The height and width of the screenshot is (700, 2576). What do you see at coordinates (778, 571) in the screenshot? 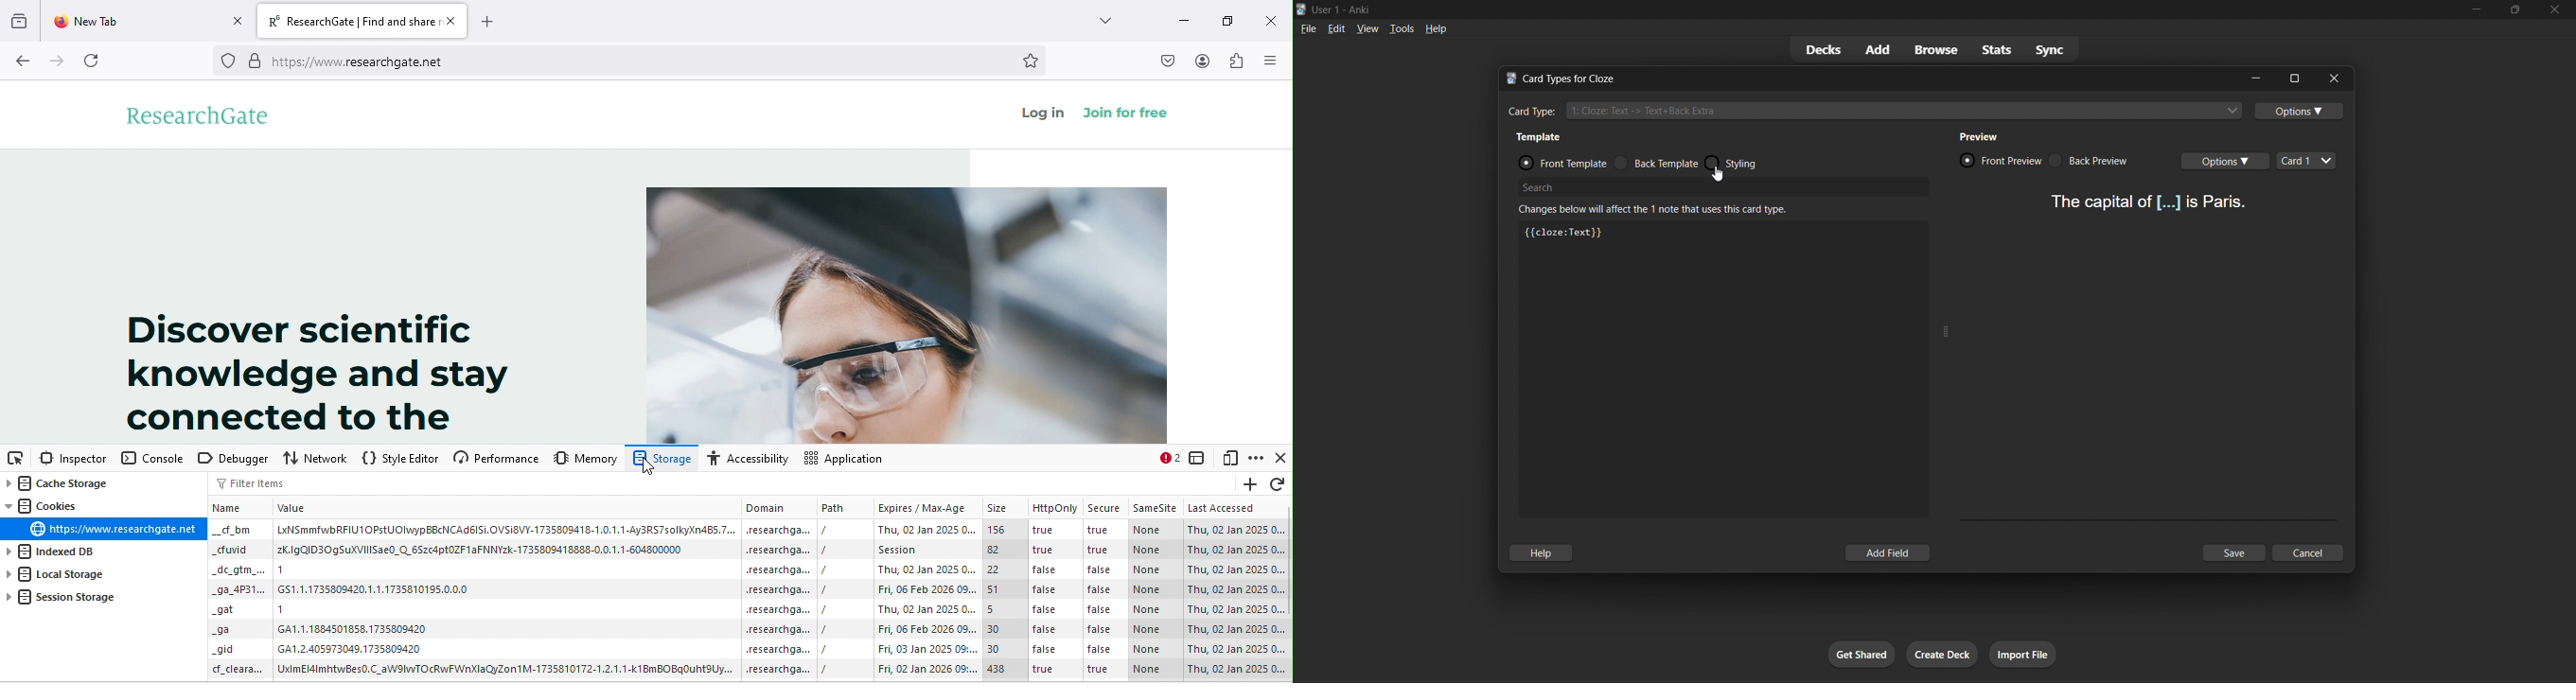
I see `domain` at bounding box center [778, 571].